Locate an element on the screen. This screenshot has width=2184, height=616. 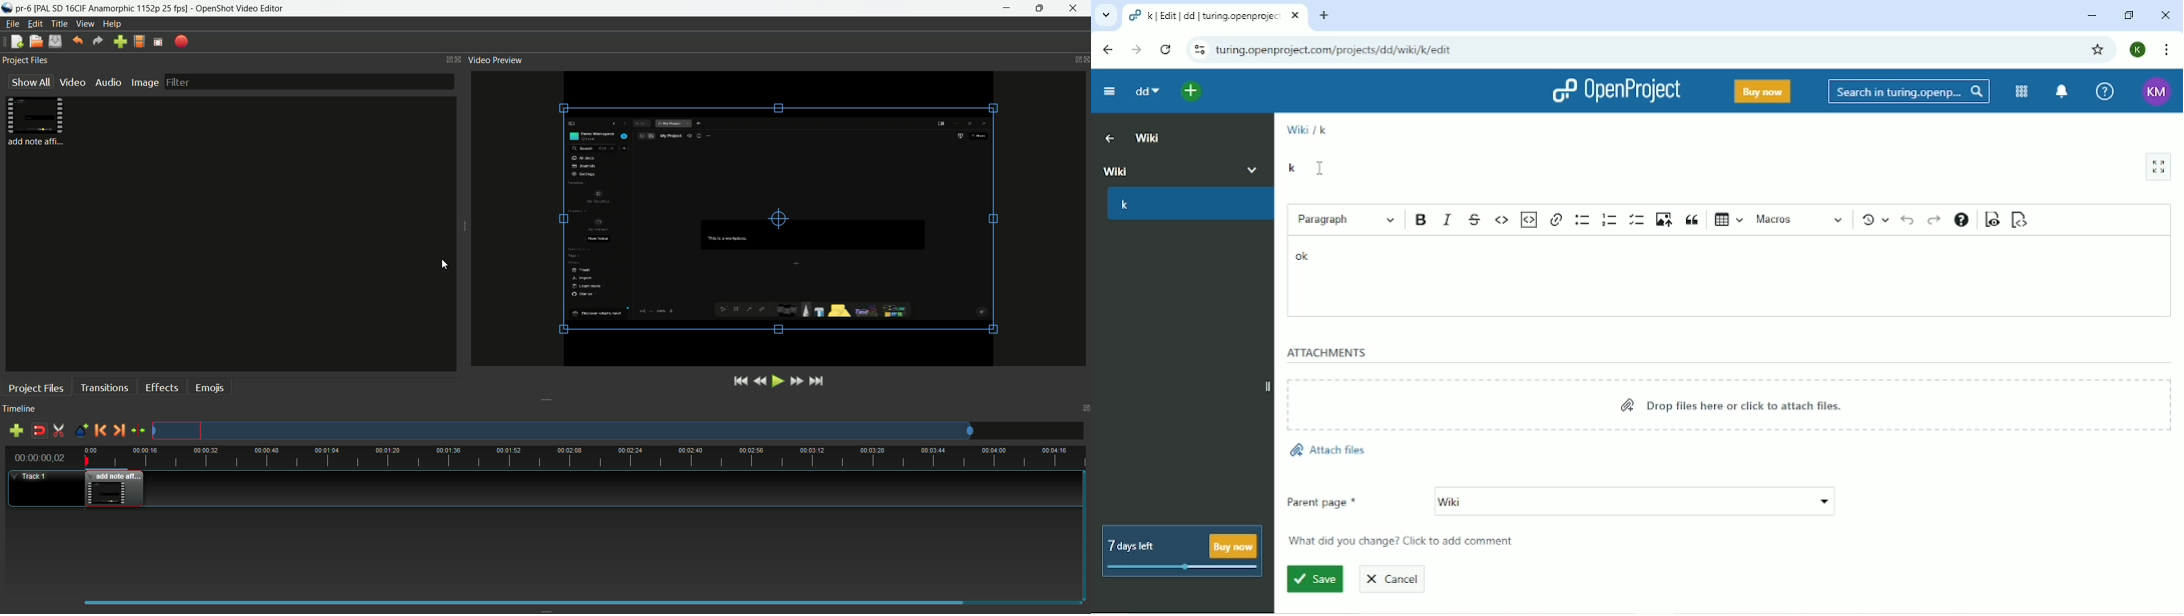
timeline is located at coordinates (19, 408).